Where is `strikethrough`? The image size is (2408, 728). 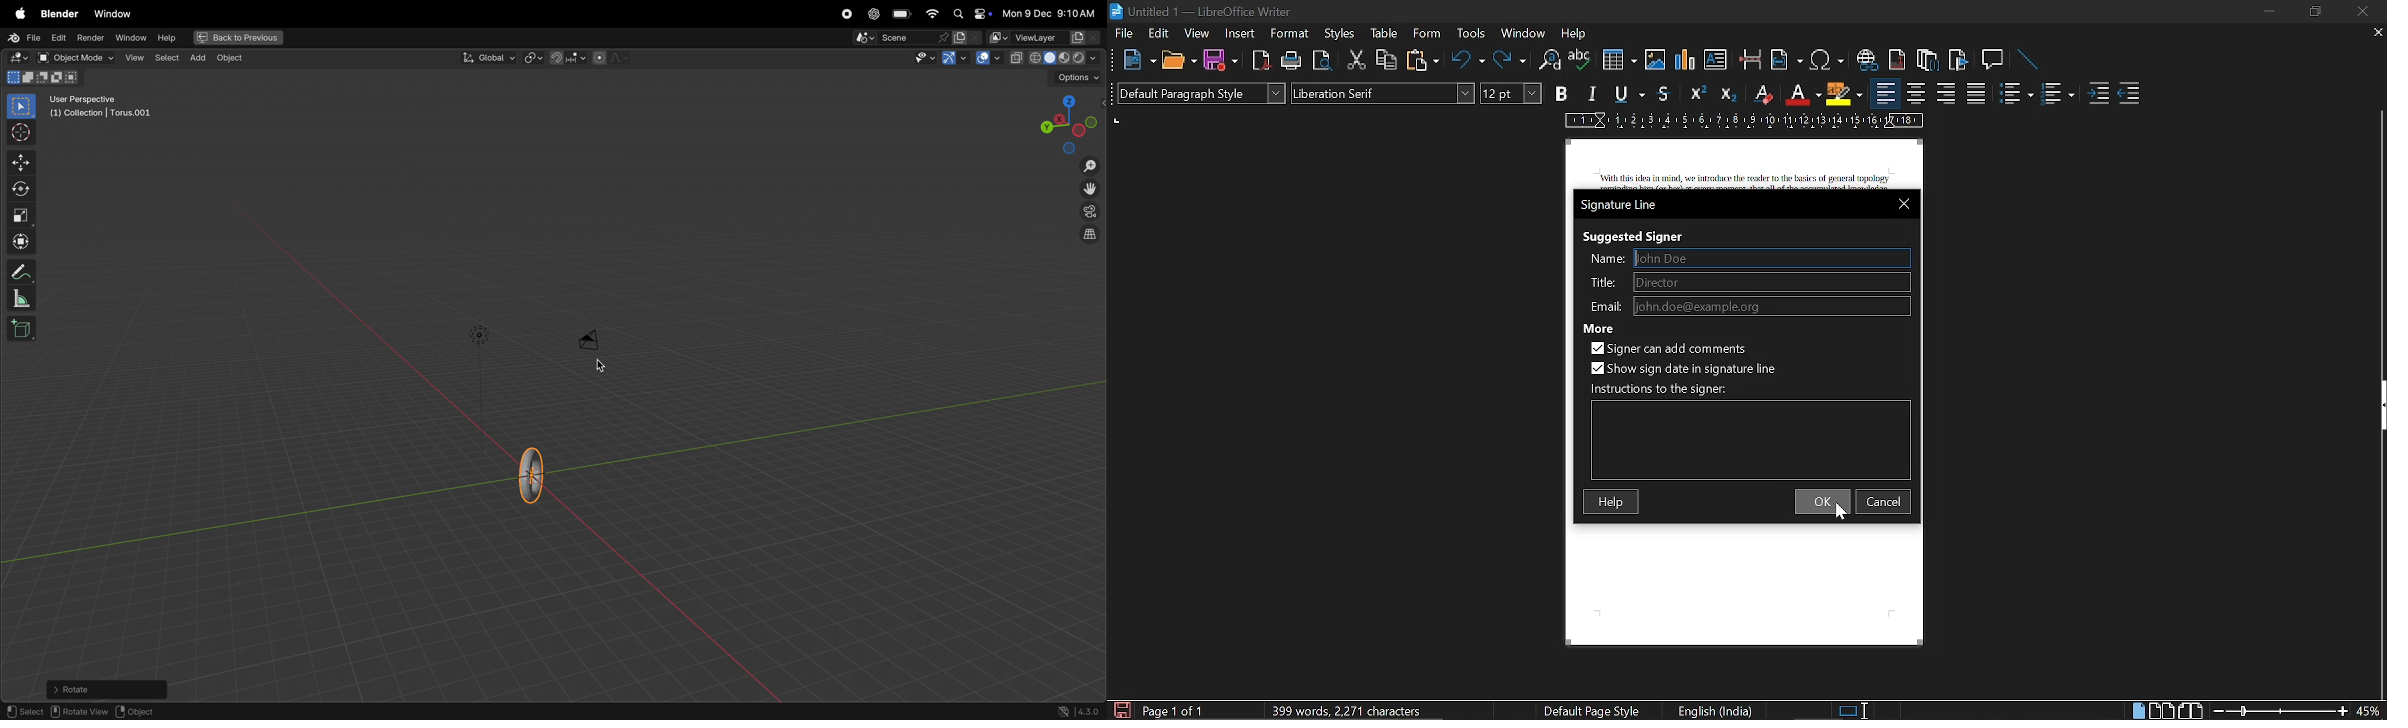
strikethrough is located at coordinates (1664, 94).